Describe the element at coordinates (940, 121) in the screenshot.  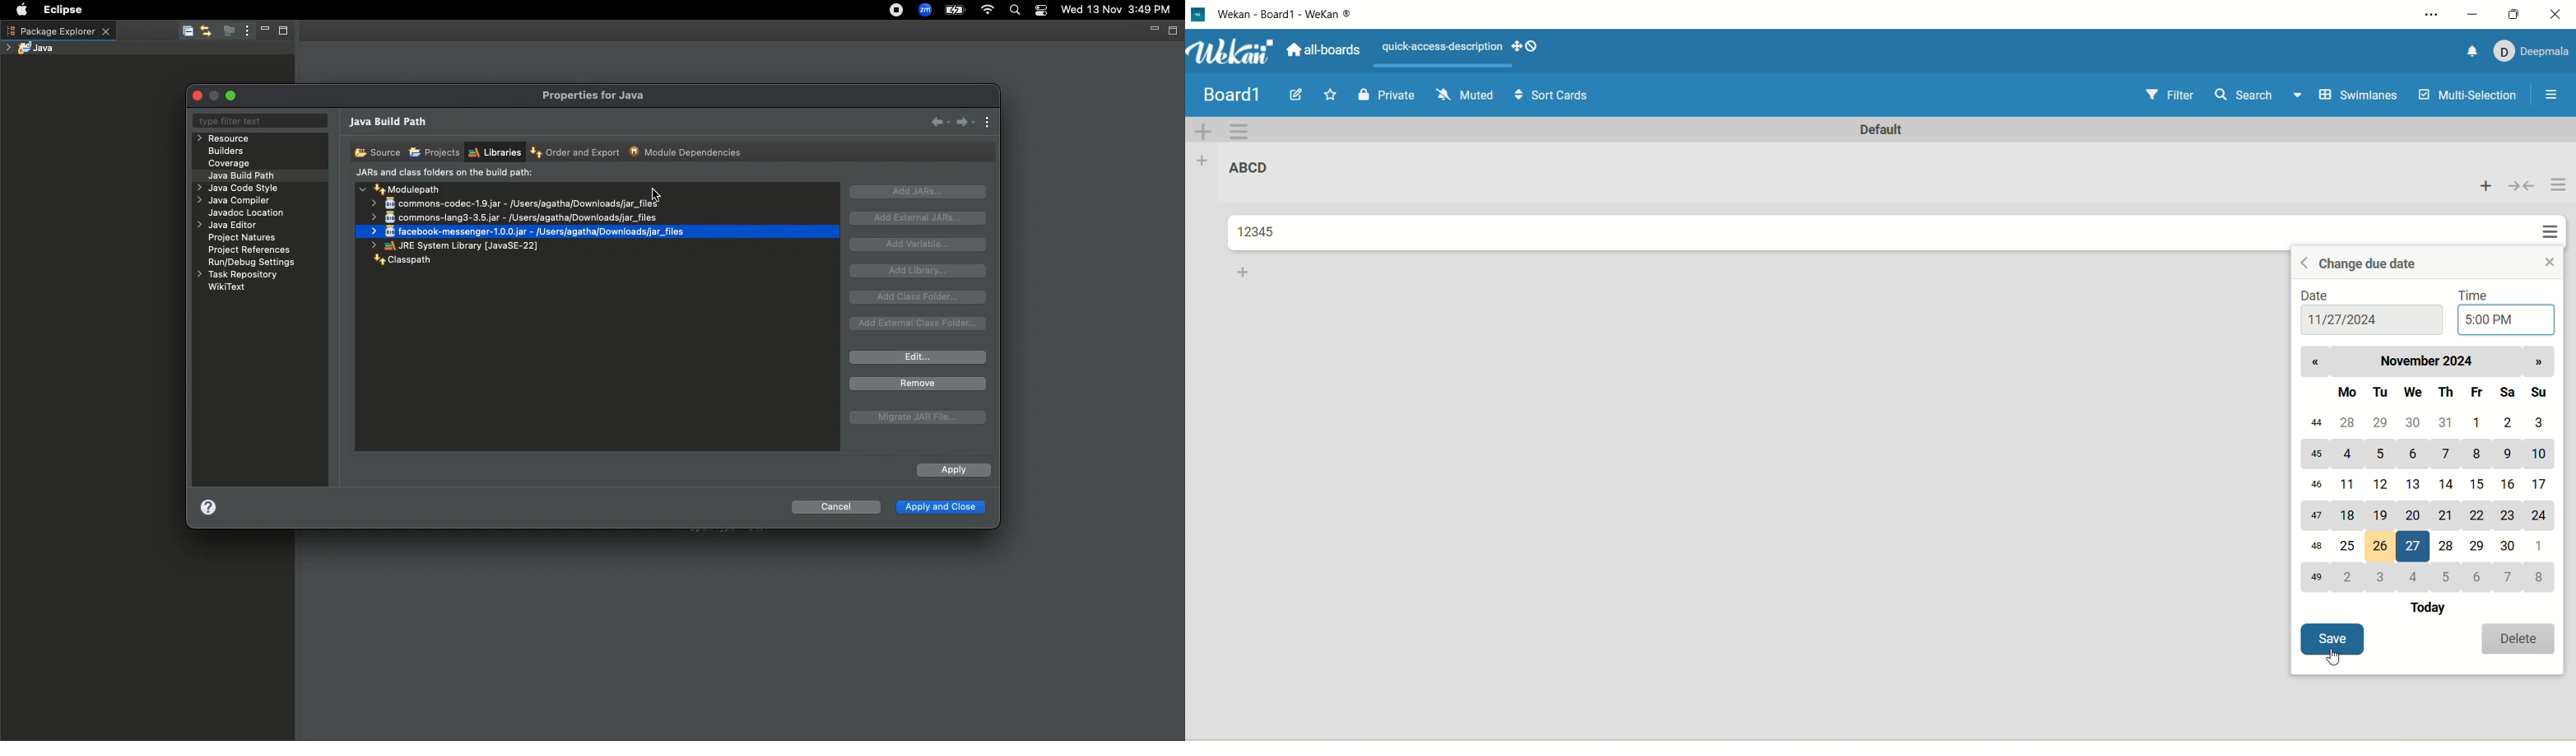
I see `Back` at that location.